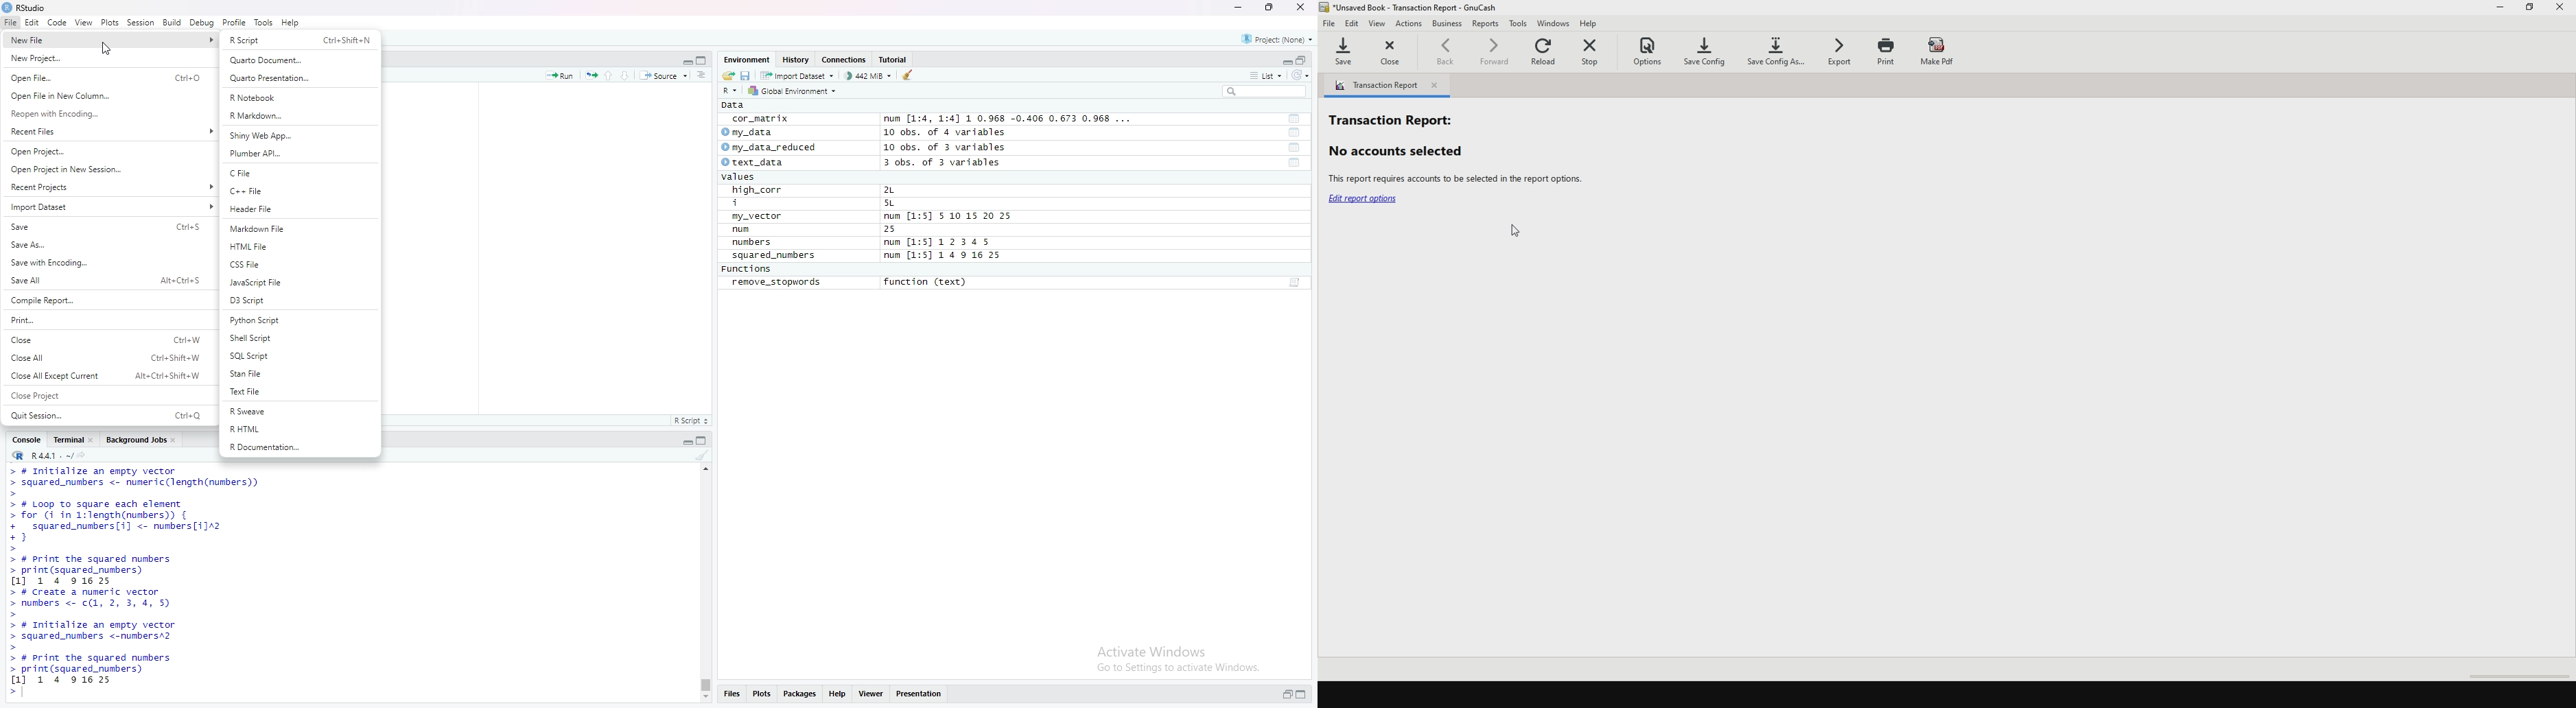 This screenshot has width=2576, height=728. Describe the element at coordinates (107, 357) in the screenshot. I see `Close All Cr+ Shifts W` at that location.